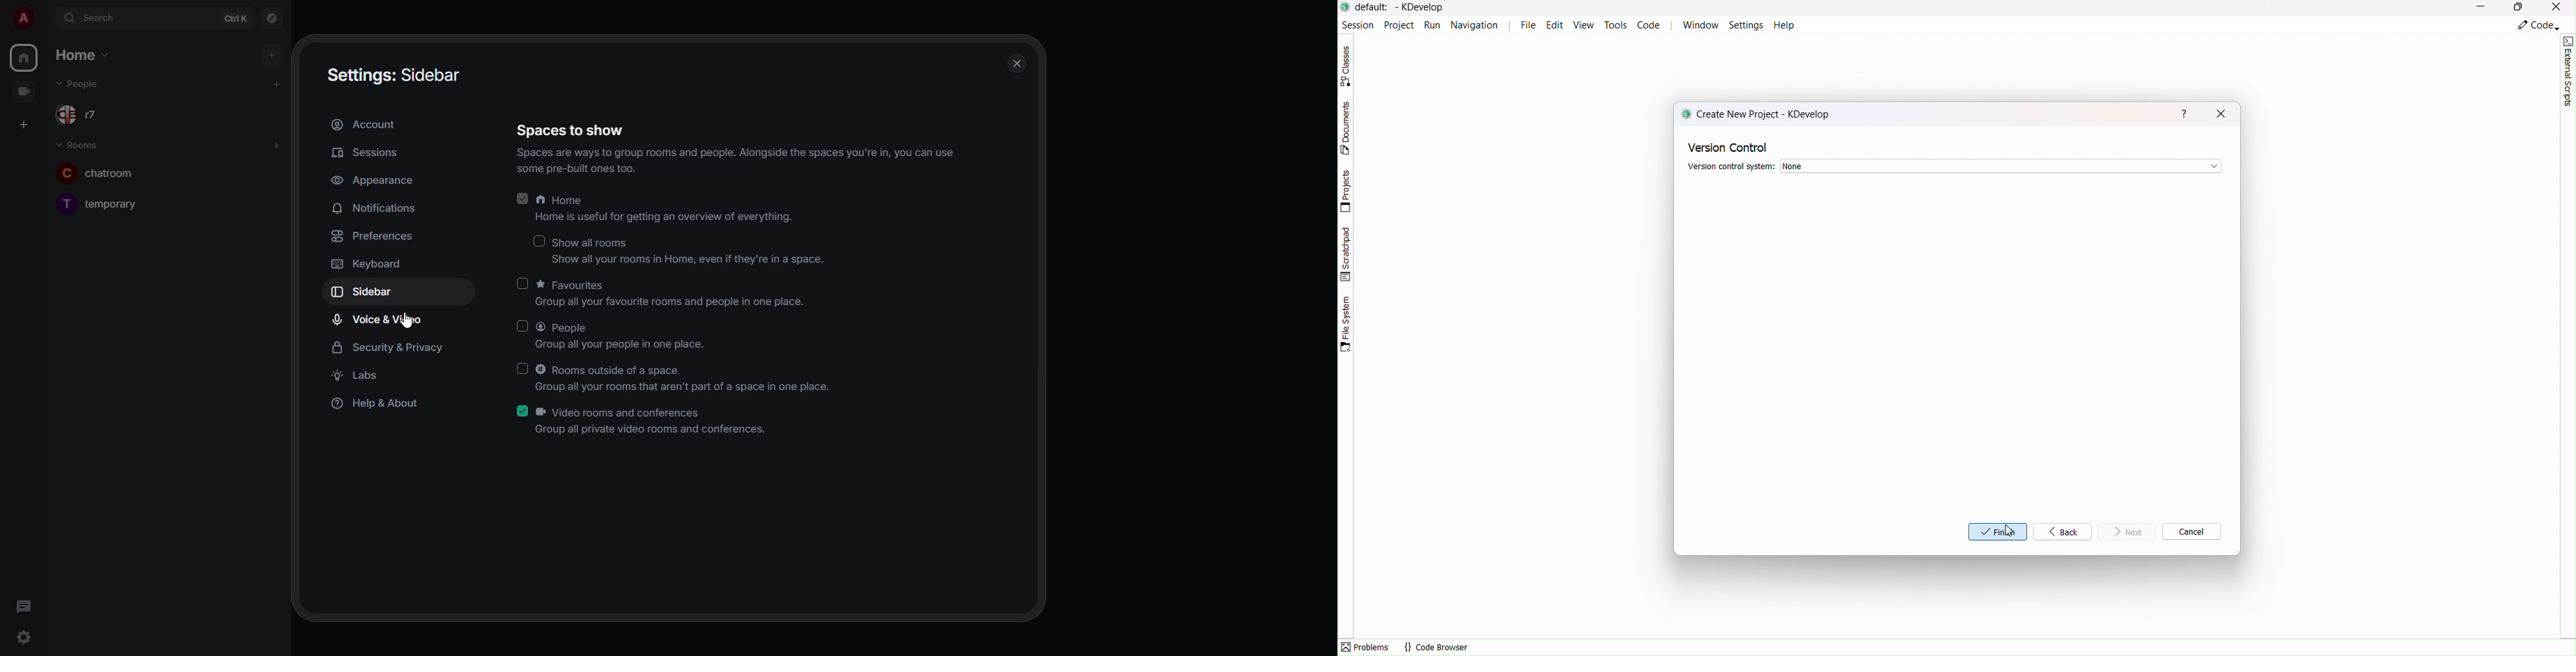 This screenshot has height=672, width=2576. I want to click on close, so click(2221, 113).